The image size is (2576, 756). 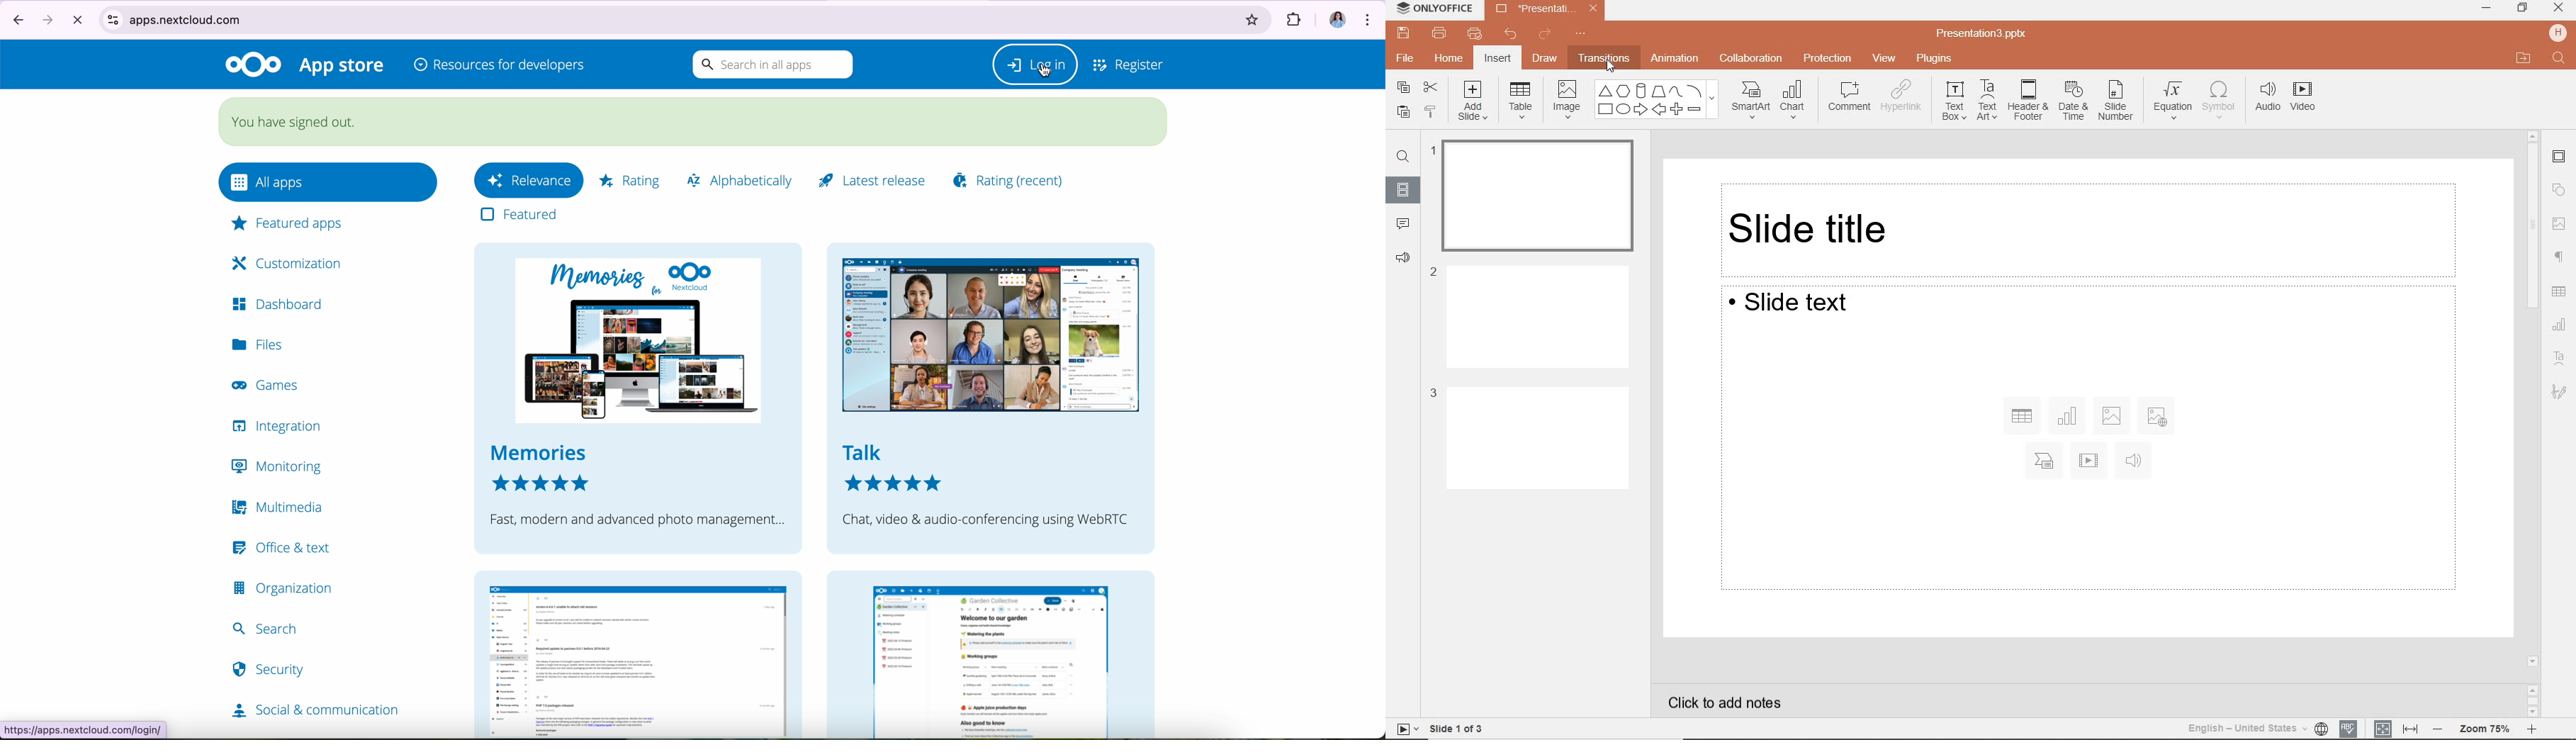 I want to click on zoom, so click(x=2485, y=728).